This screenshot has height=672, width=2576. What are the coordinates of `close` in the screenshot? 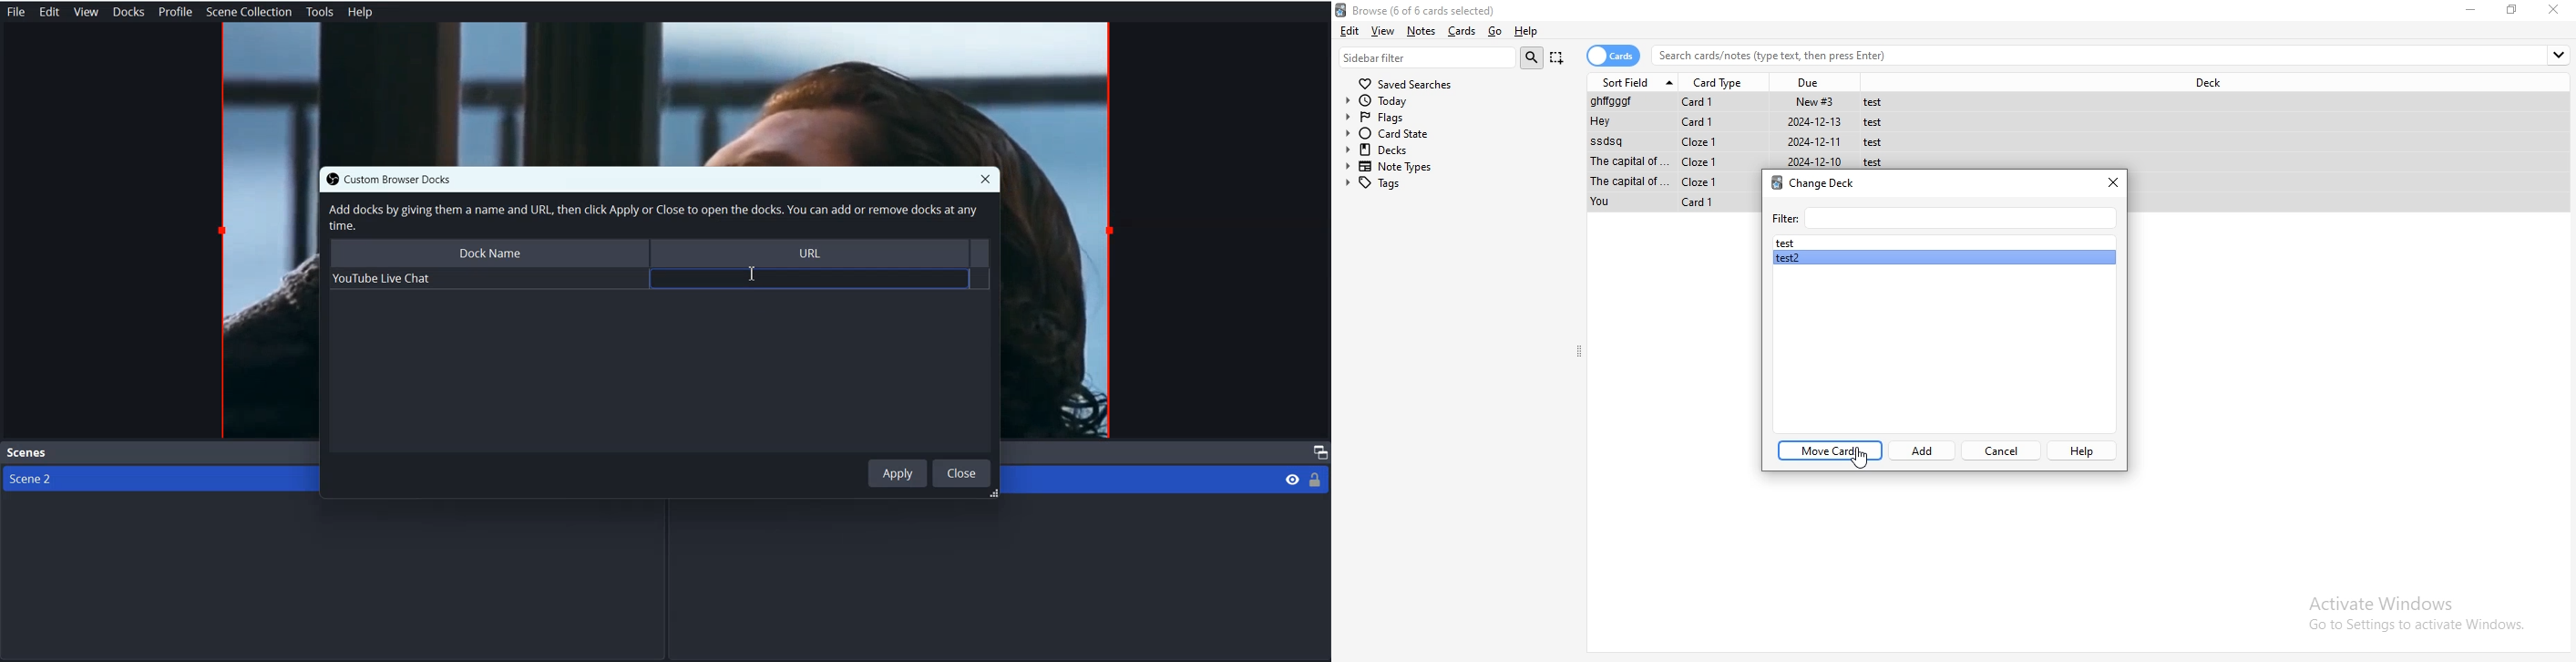 It's located at (2113, 182).